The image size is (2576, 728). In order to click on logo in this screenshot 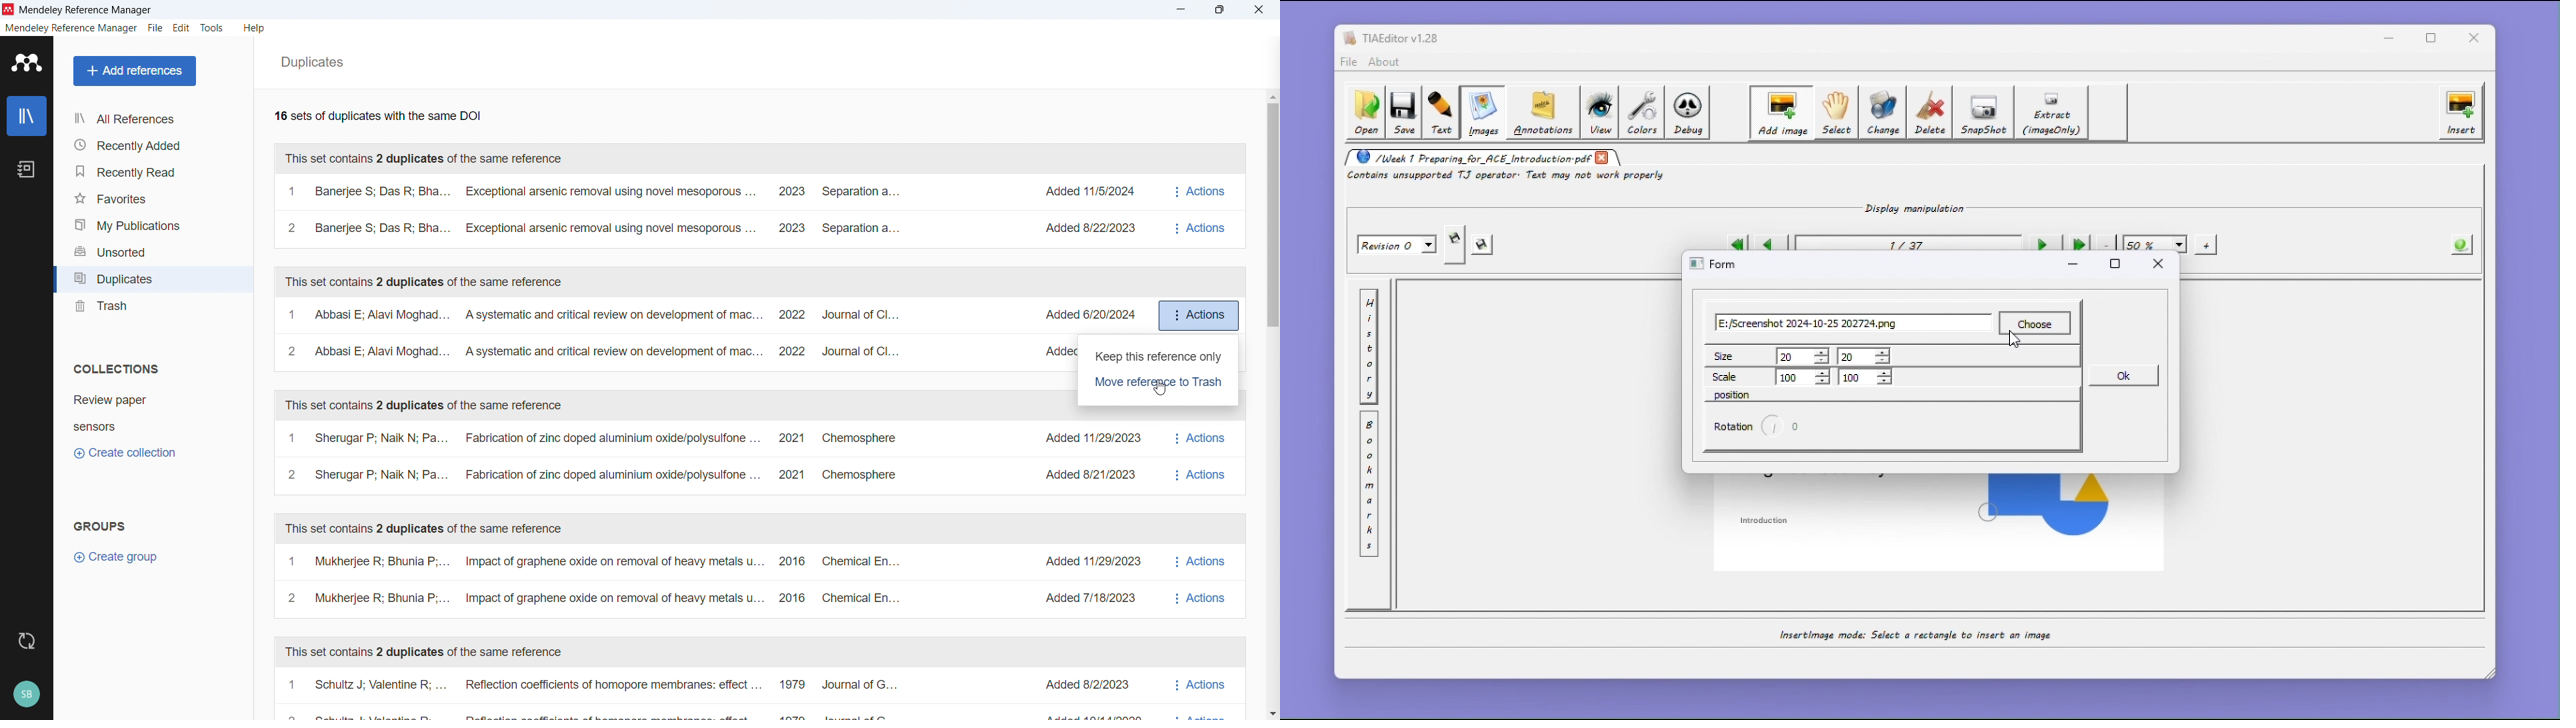, I will do `click(26, 64)`.